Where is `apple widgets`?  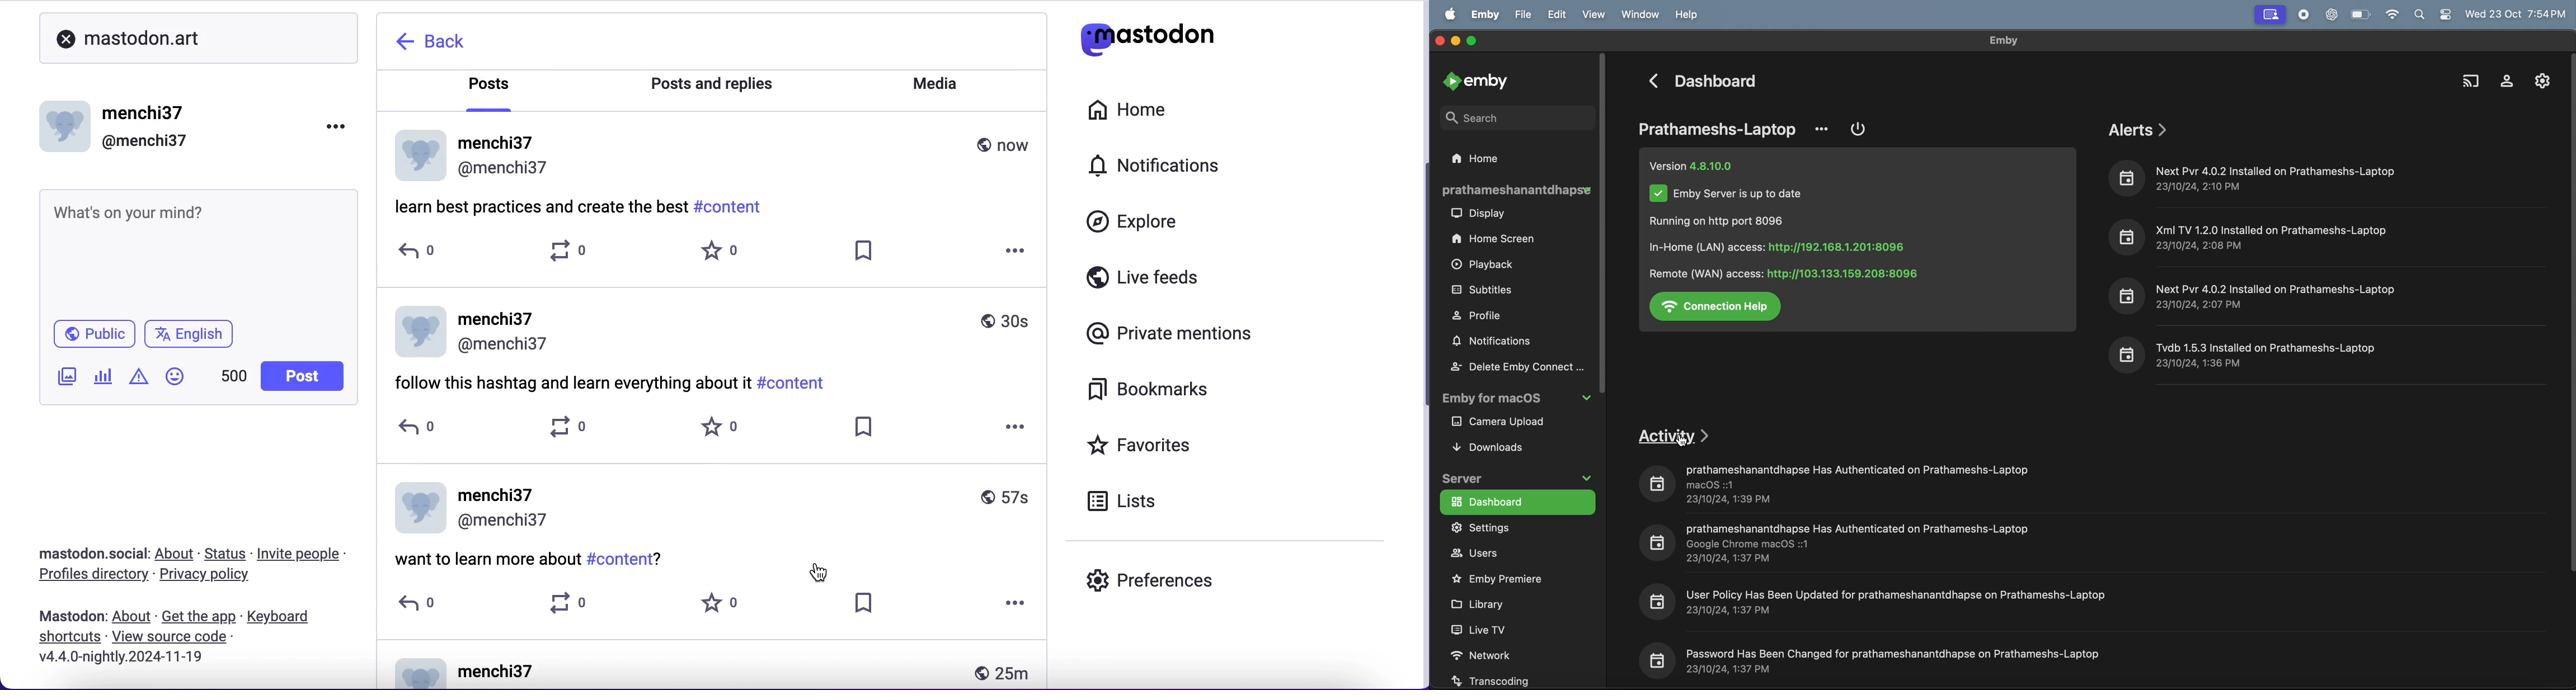 apple widgets is located at coordinates (2433, 14).